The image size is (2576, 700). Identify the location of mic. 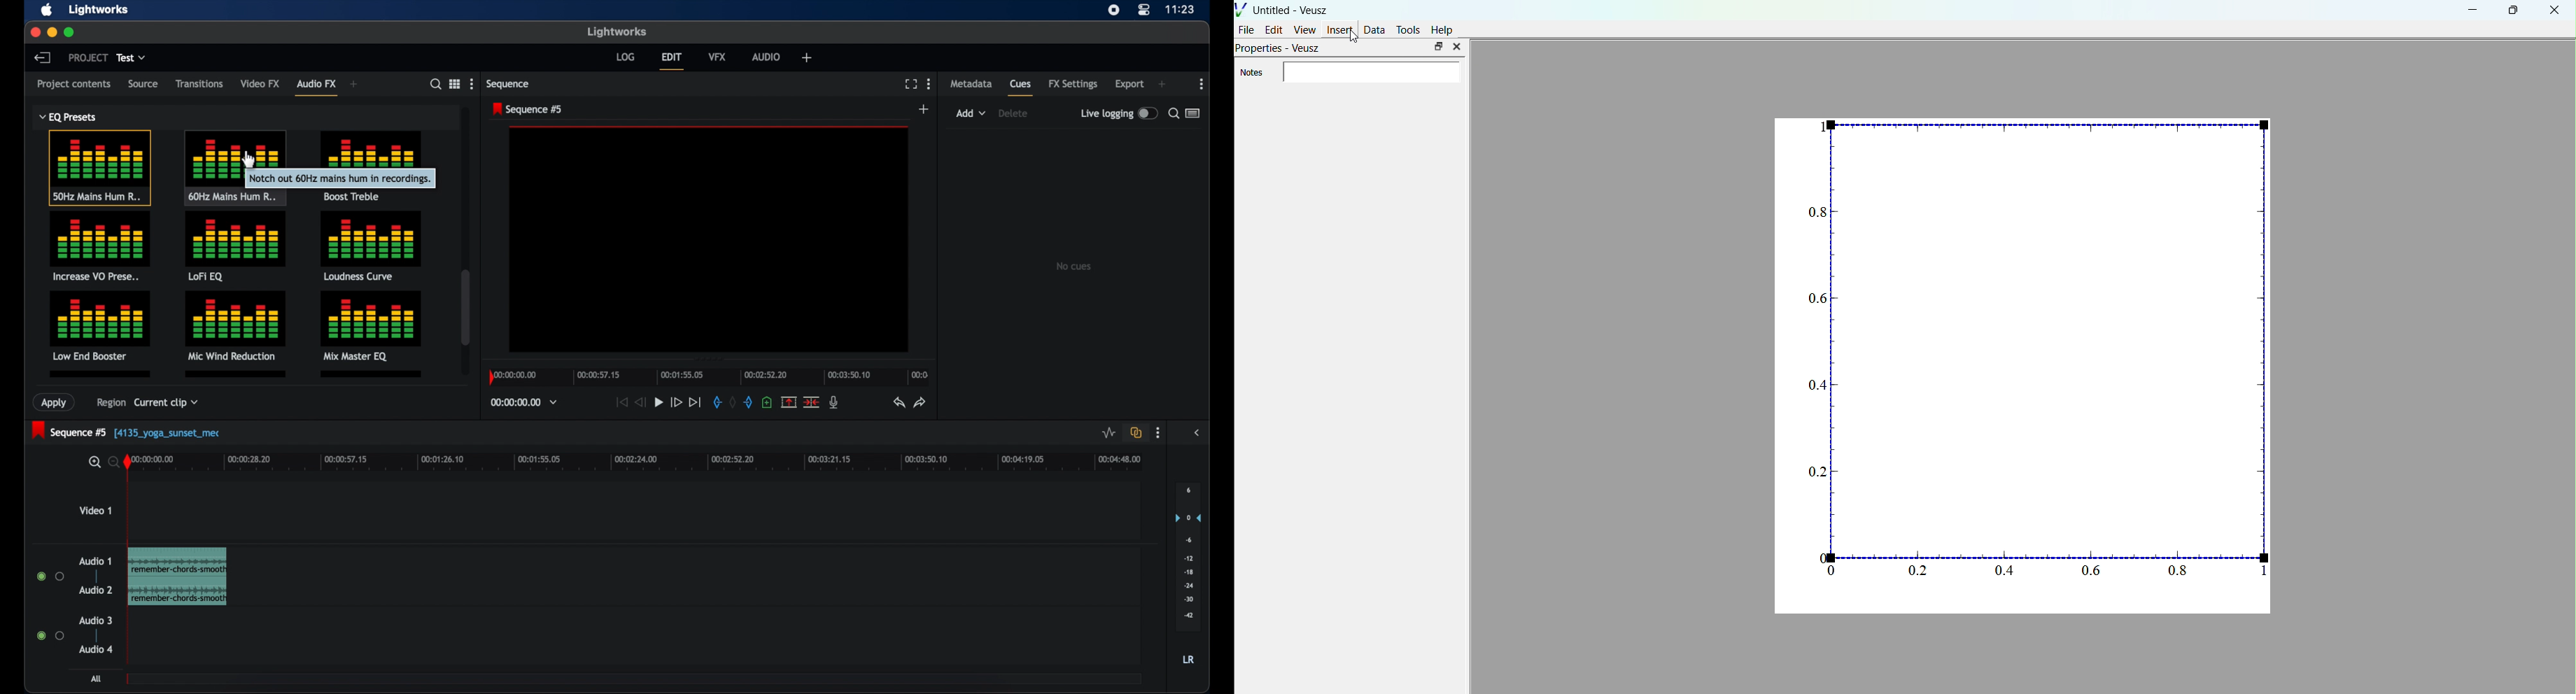
(834, 402).